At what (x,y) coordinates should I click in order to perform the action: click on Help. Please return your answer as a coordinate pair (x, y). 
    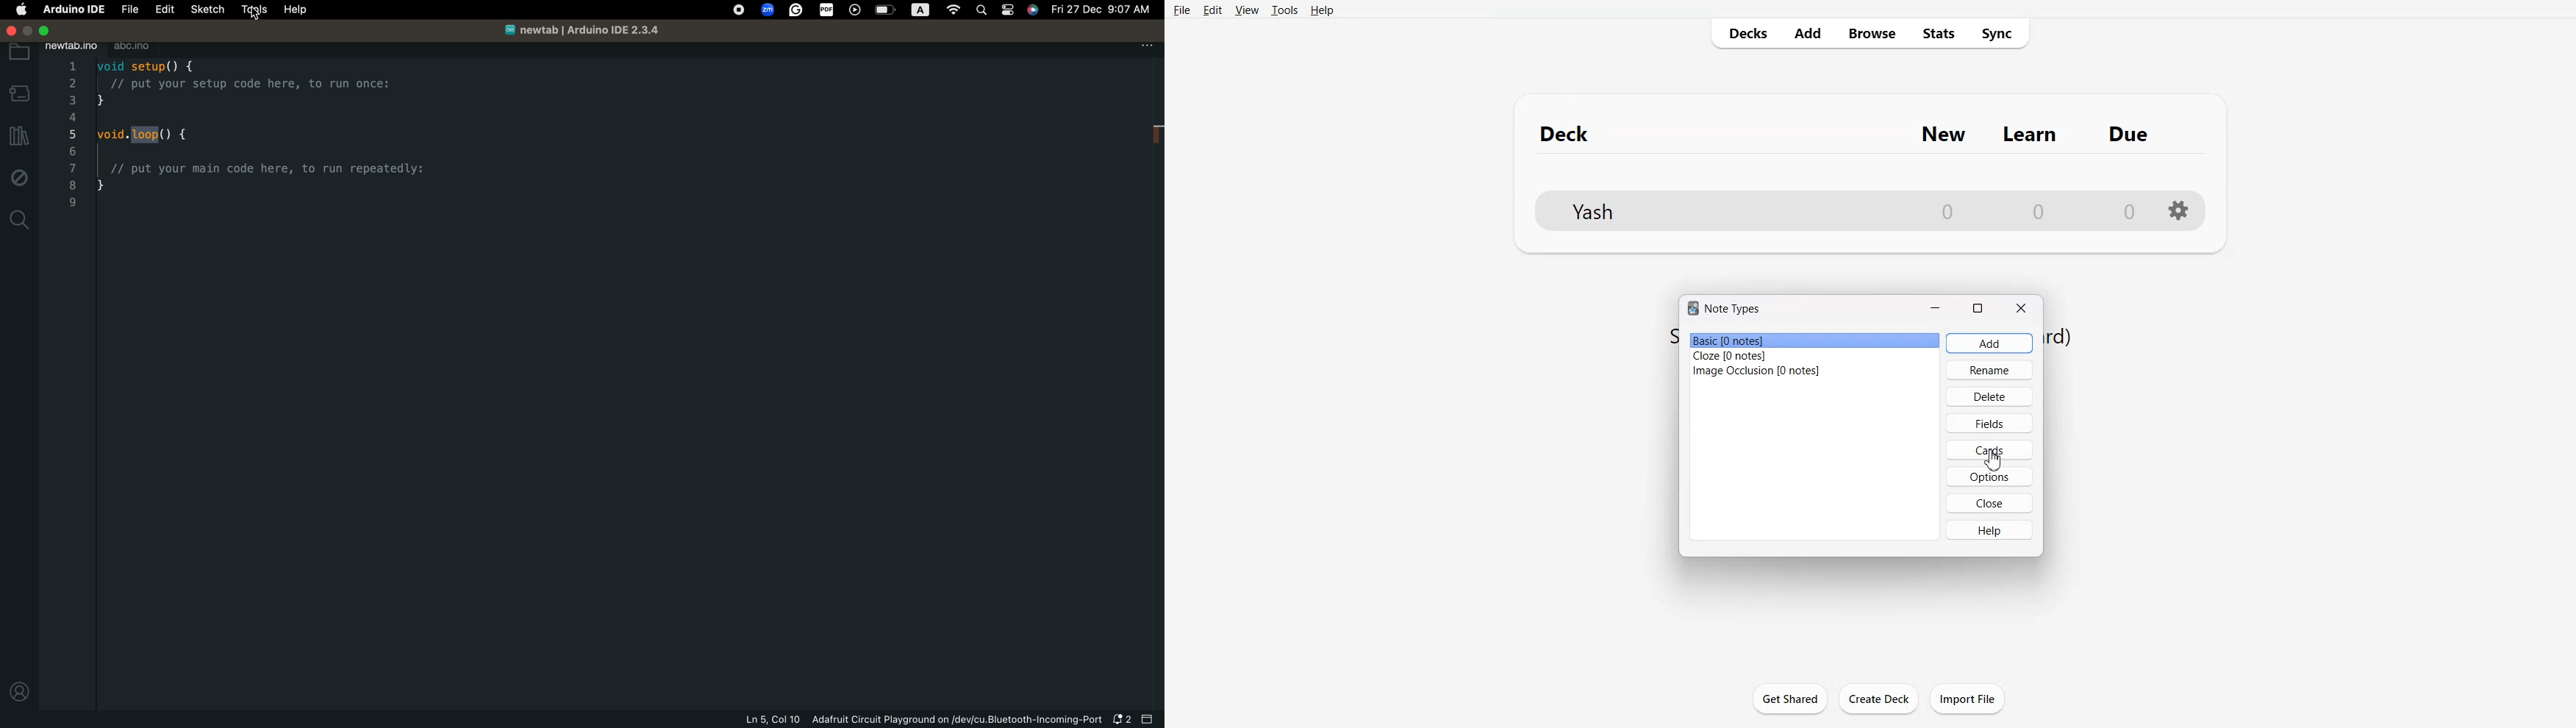
    Looking at the image, I should click on (1321, 10).